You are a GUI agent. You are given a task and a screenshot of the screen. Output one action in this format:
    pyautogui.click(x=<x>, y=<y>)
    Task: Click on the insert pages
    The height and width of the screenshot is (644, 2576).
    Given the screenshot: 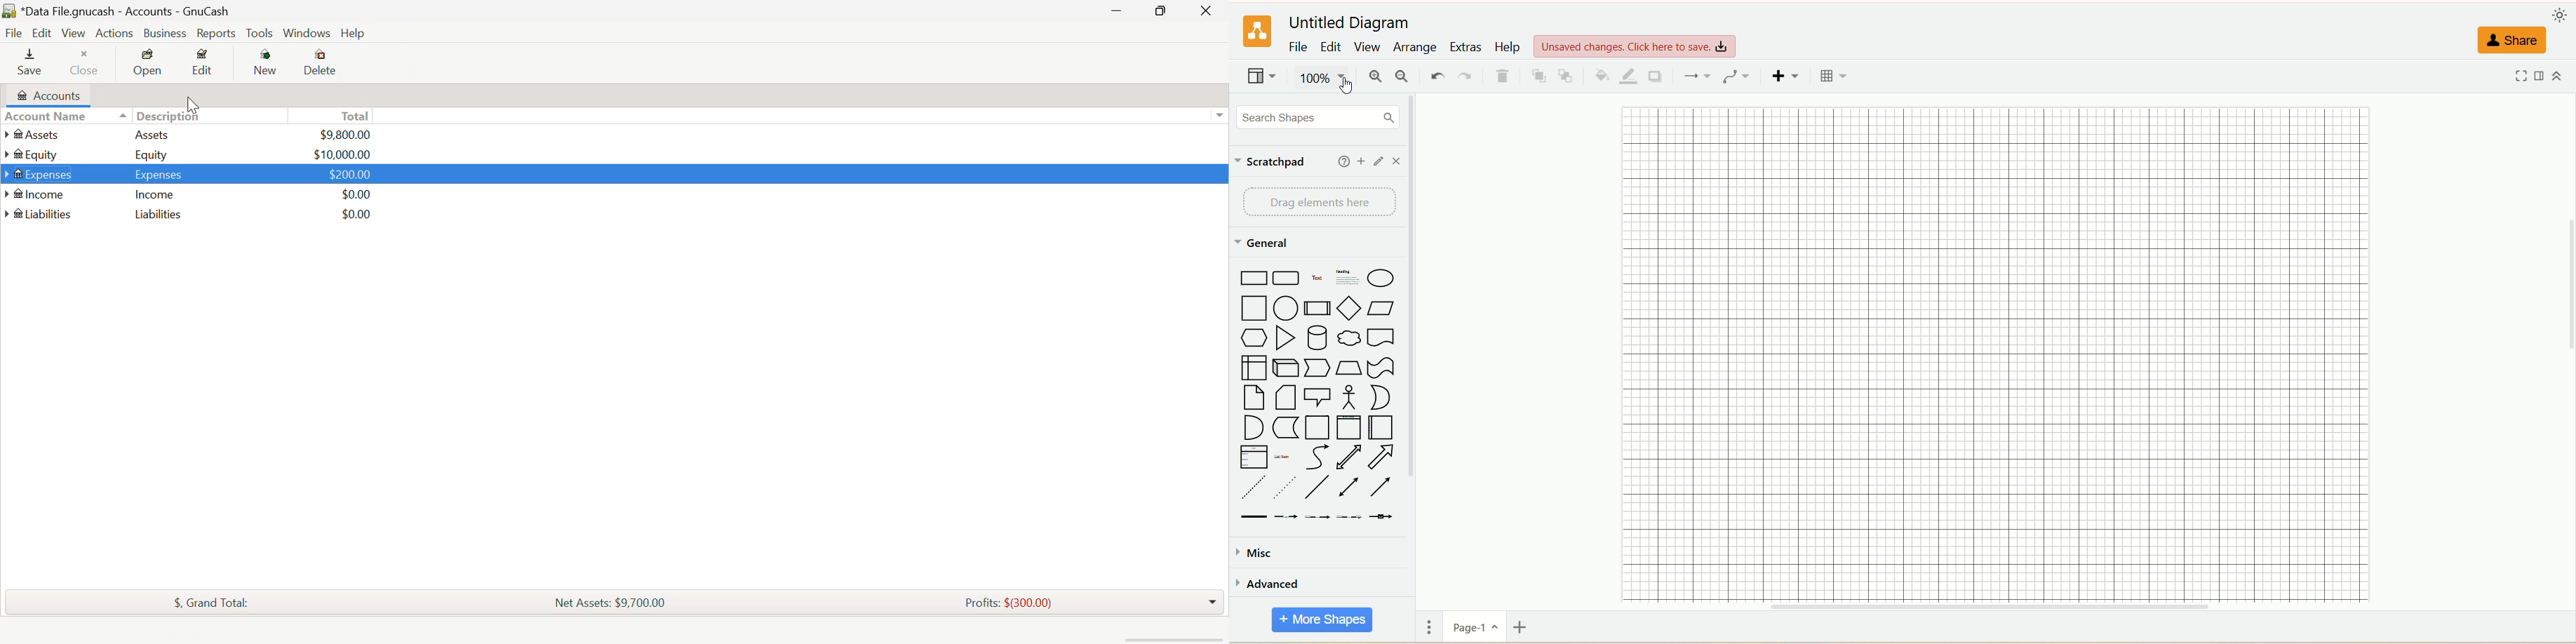 What is the action you would take?
    pyautogui.click(x=1522, y=626)
    